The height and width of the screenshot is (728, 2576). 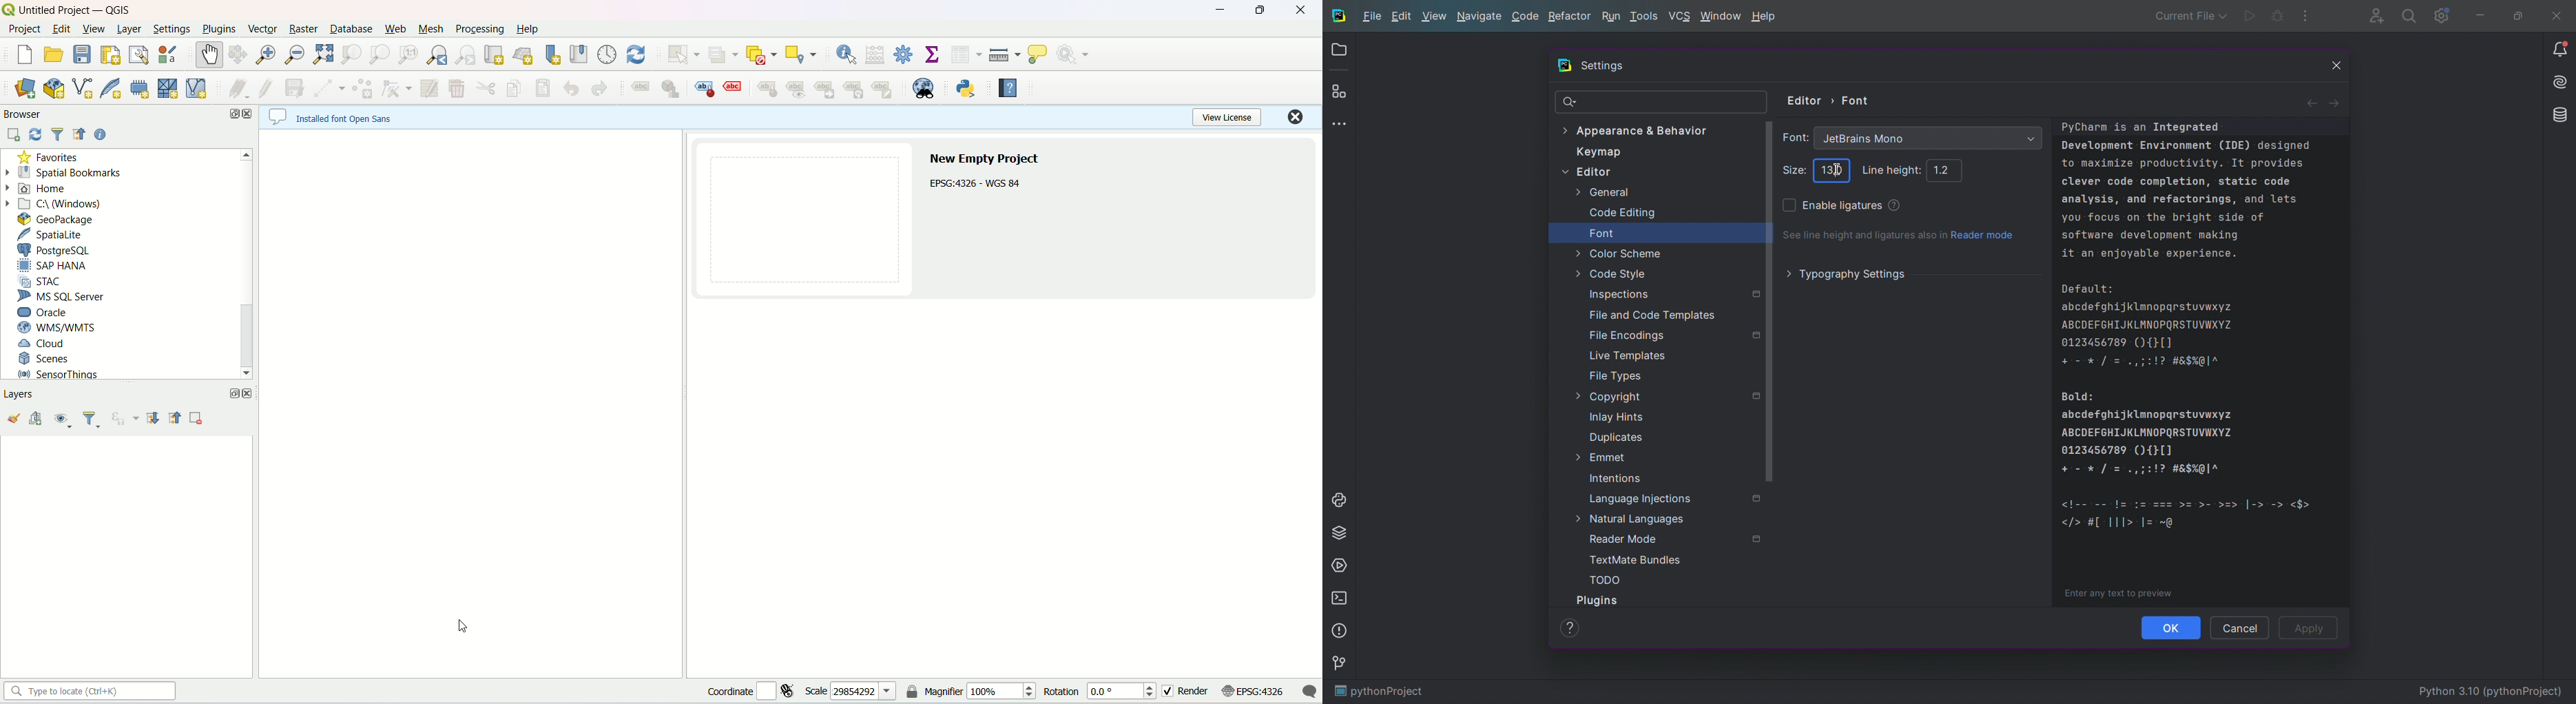 I want to click on More, so click(x=2306, y=16).